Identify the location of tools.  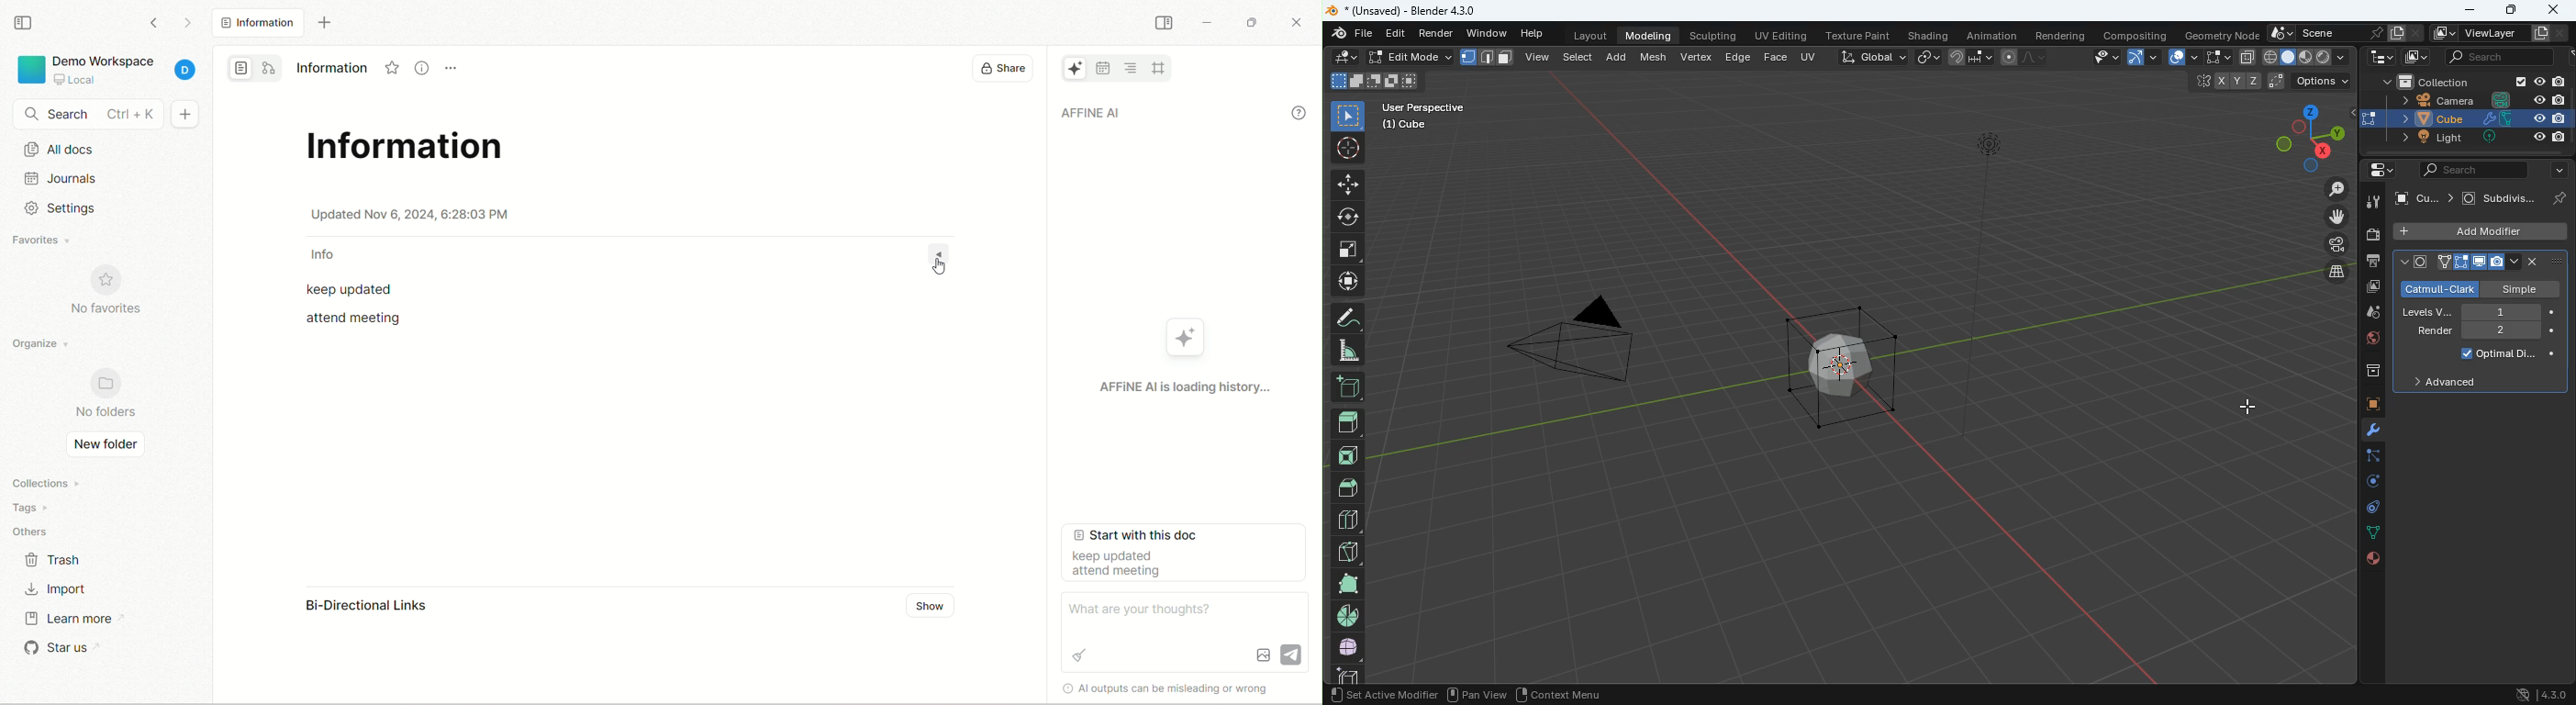
(2370, 202).